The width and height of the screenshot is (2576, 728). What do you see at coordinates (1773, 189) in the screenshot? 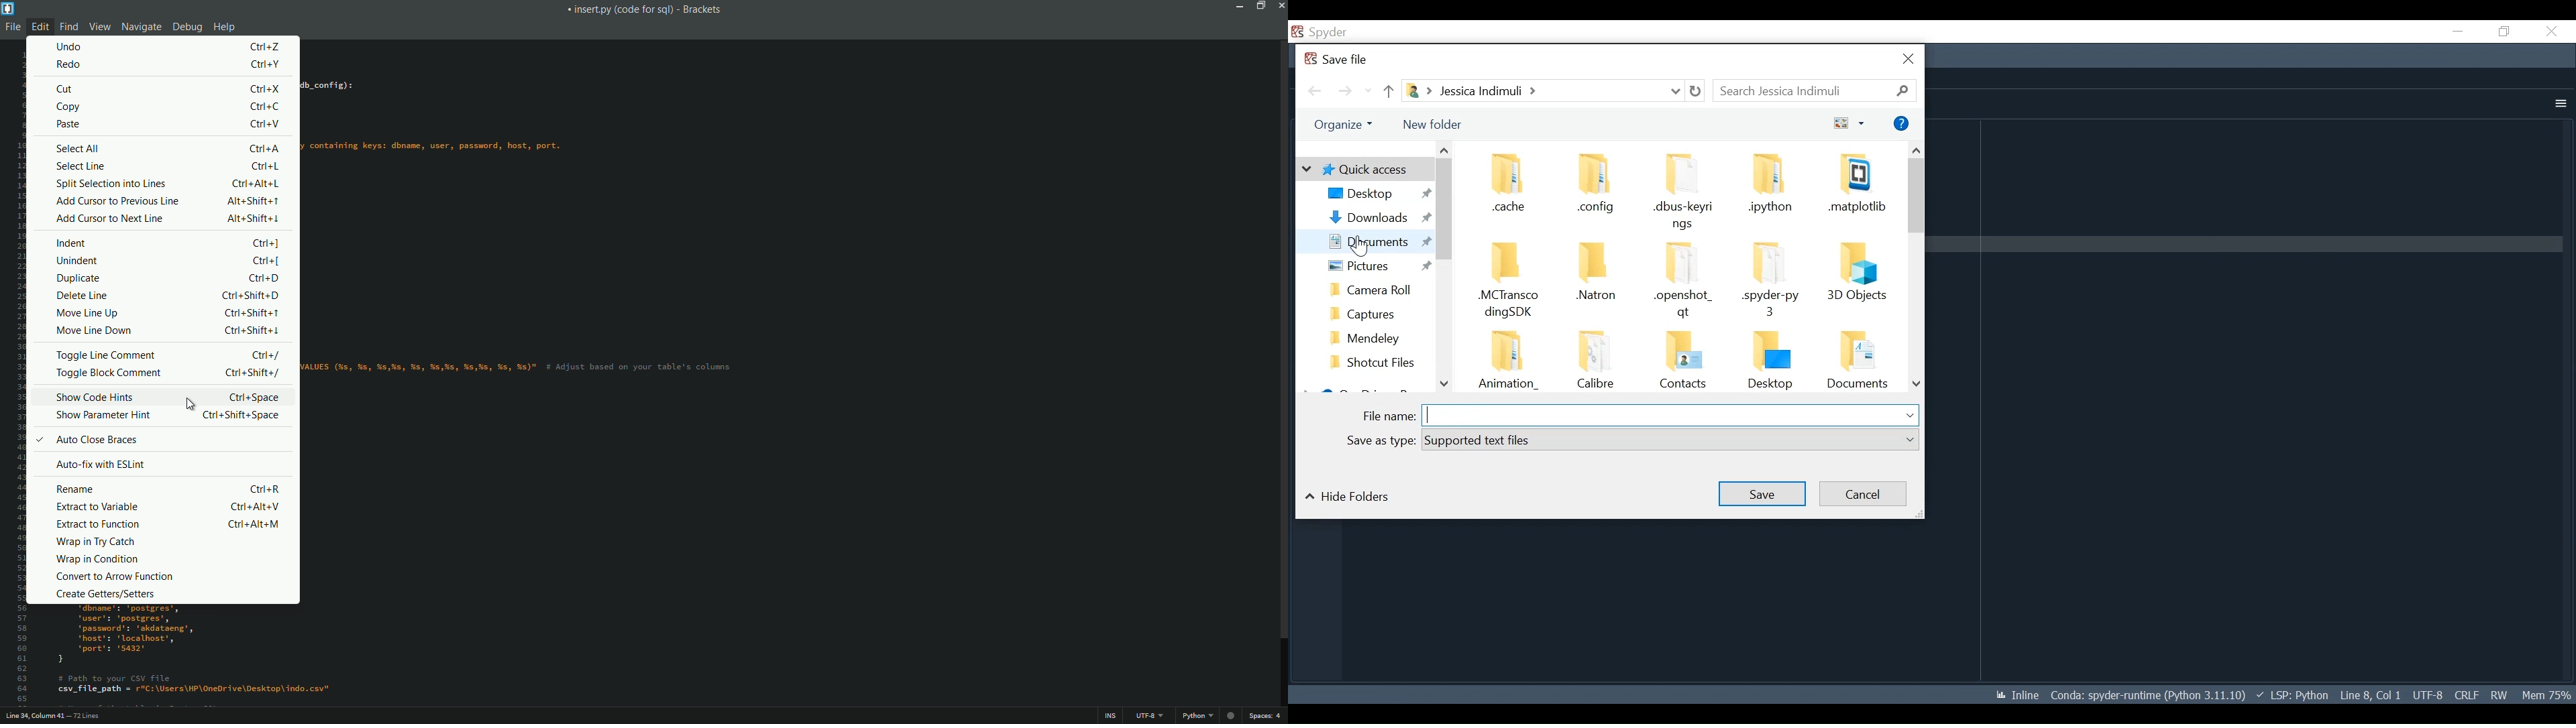
I see `Folder` at bounding box center [1773, 189].